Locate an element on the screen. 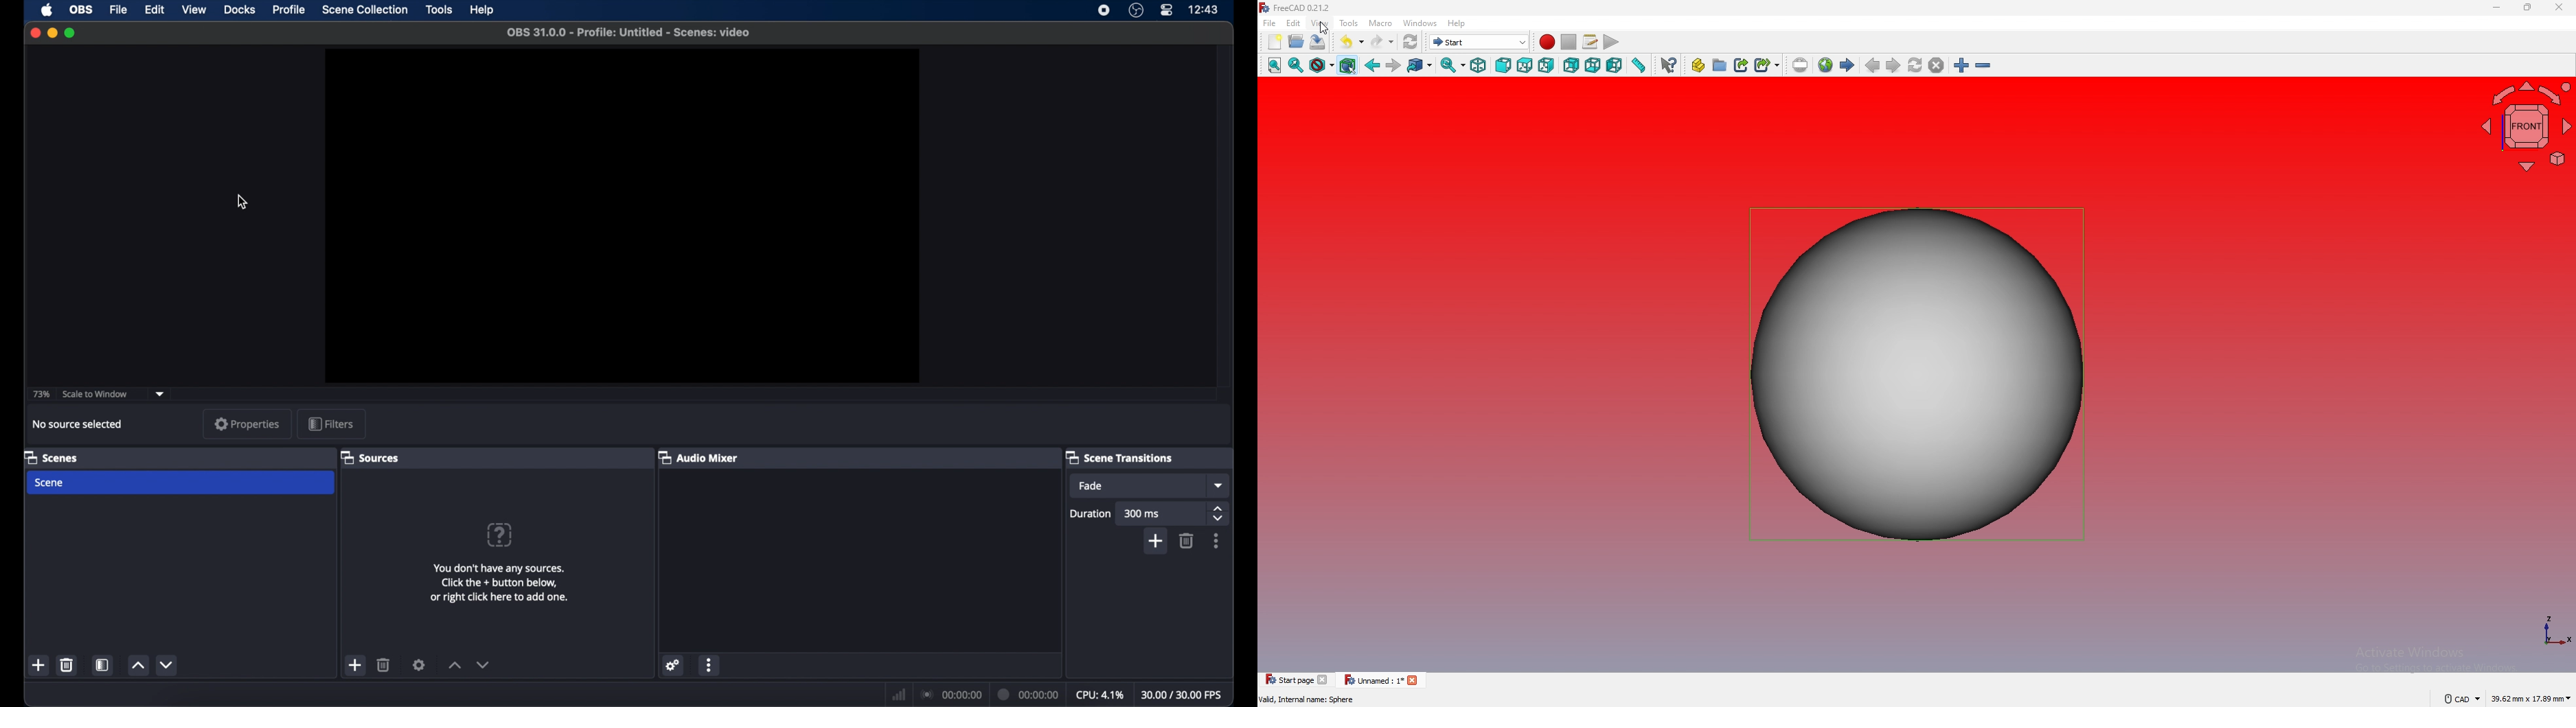 Image resolution: width=2576 pixels, height=728 pixels. delete is located at coordinates (385, 664).